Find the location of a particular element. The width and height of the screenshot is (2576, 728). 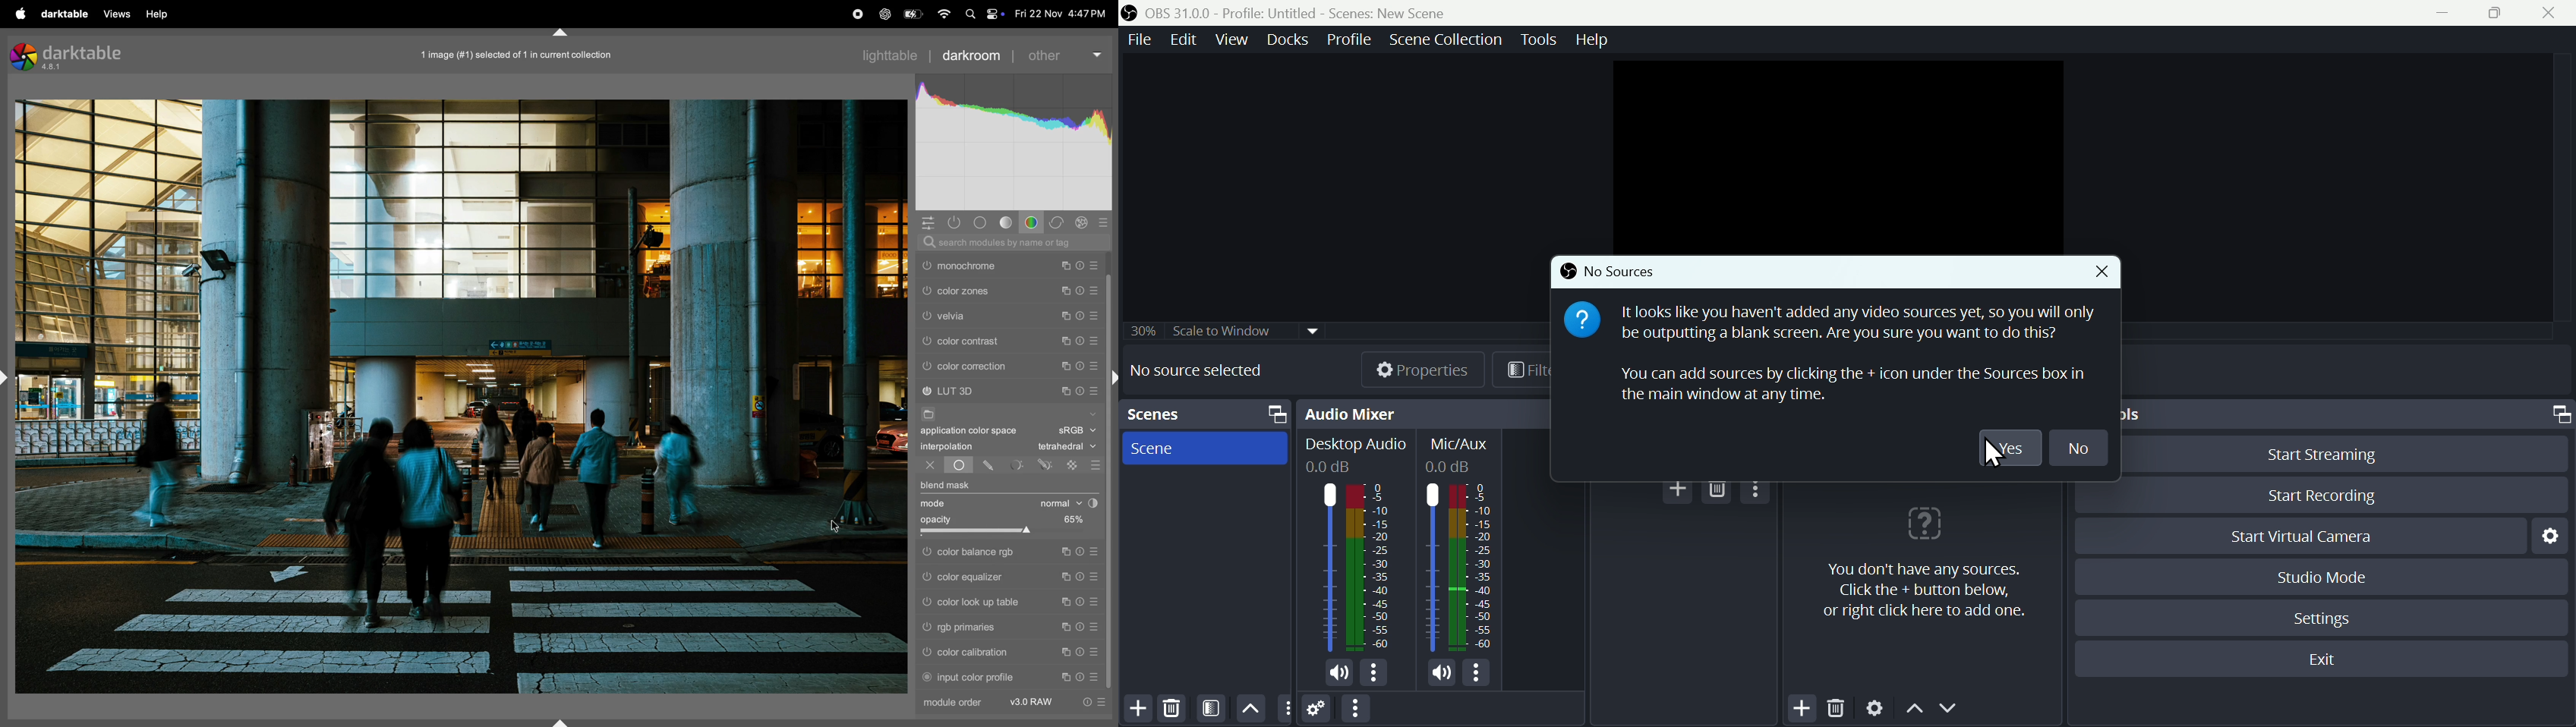

shift+ctrl+b is located at coordinates (558, 721).